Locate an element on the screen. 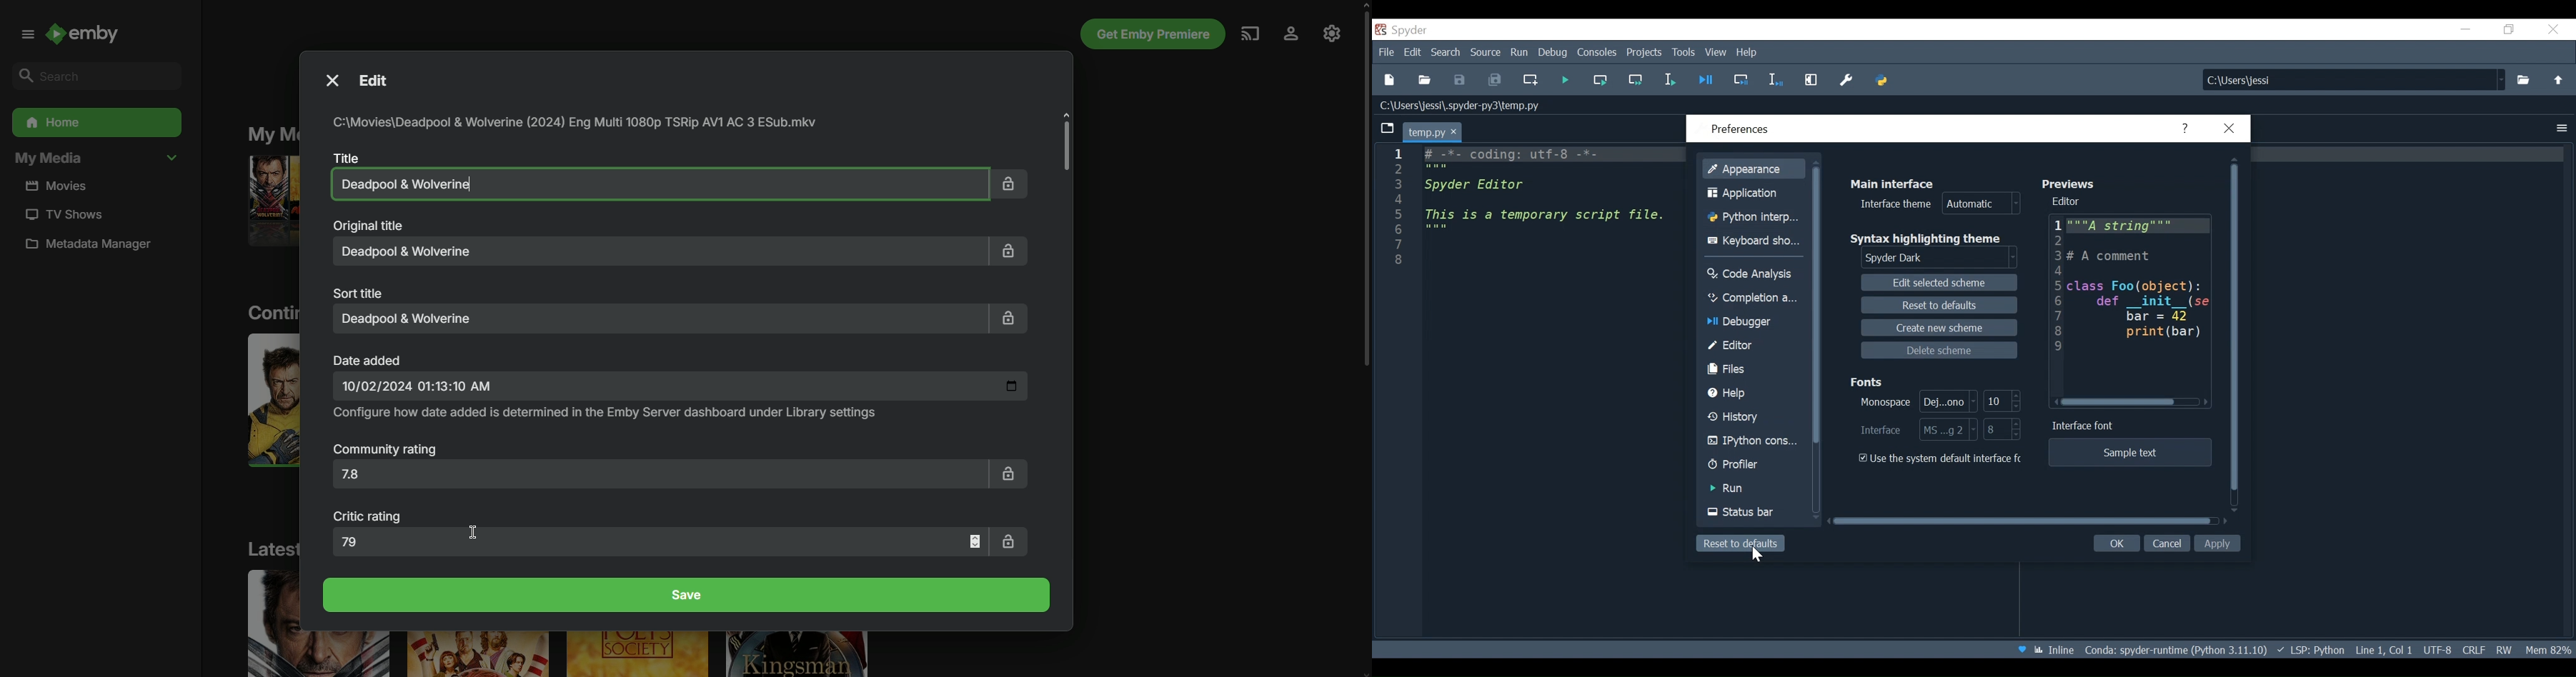 The height and width of the screenshot is (700, 2576). Cursor Position is located at coordinates (2383, 649).